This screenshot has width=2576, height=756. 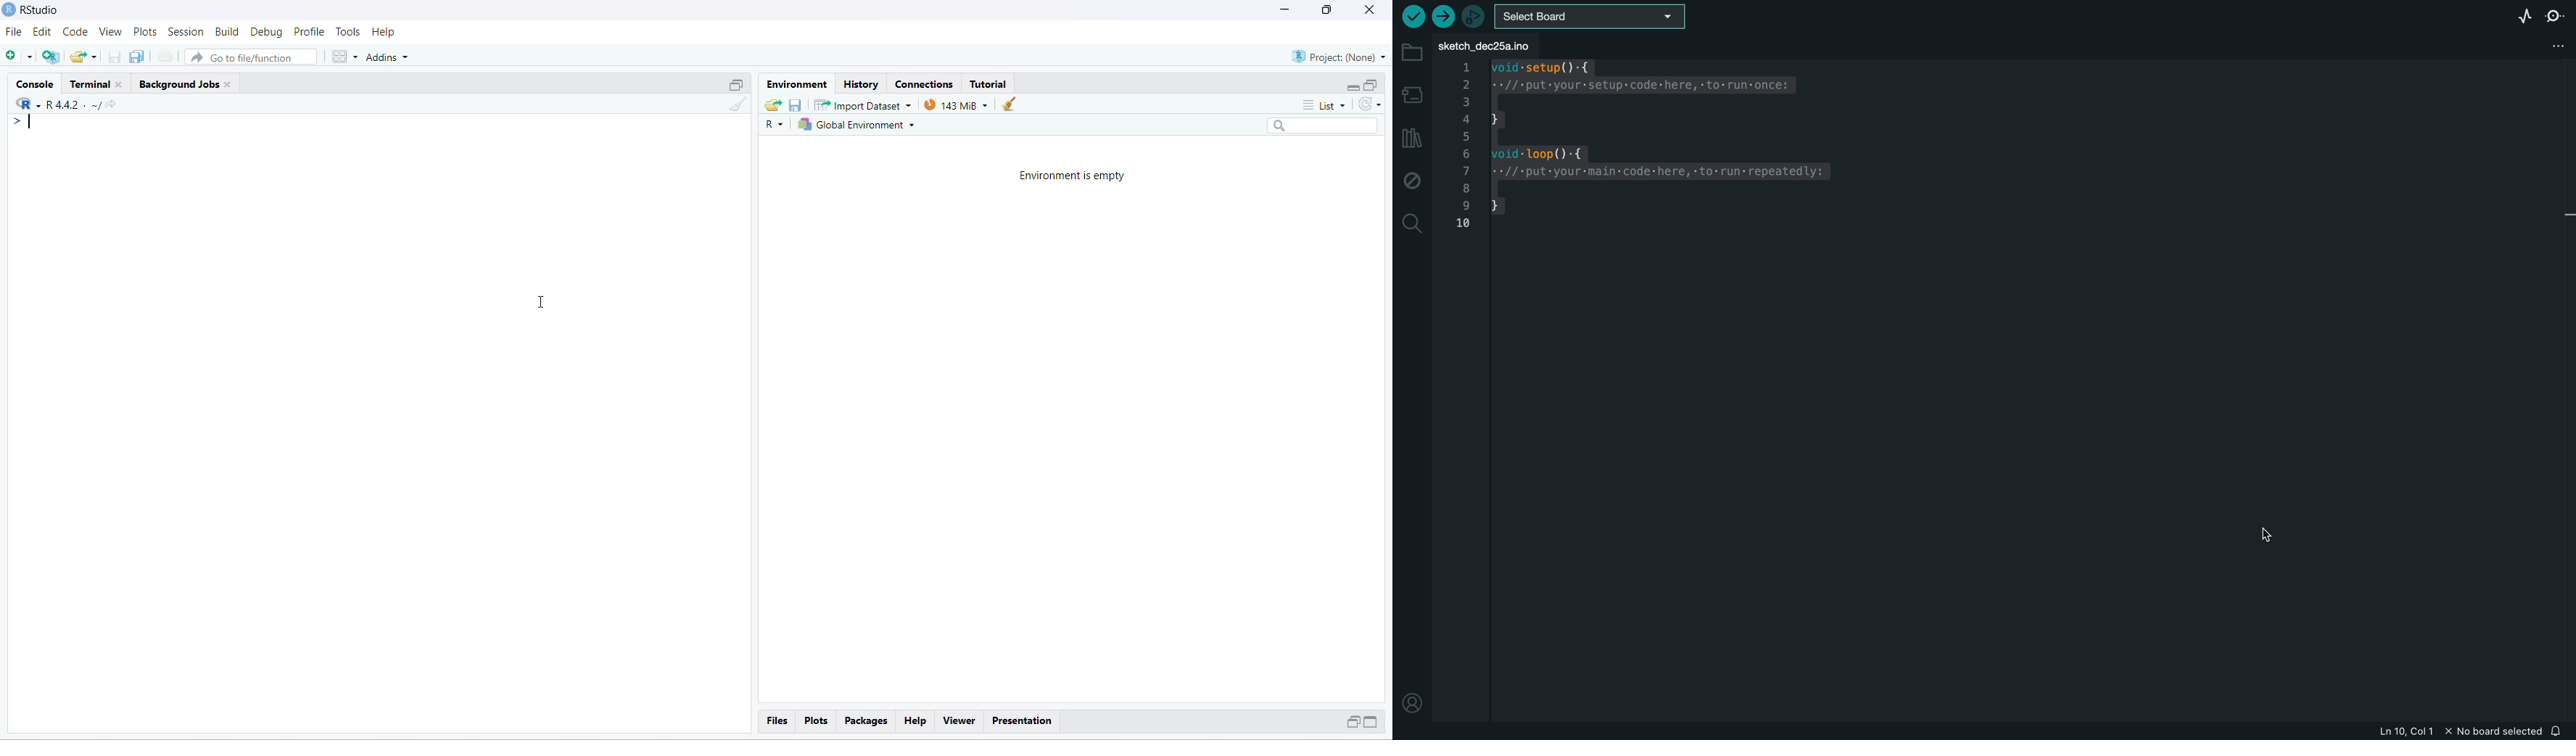 What do you see at coordinates (928, 85) in the screenshot?
I see `Connections ` at bounding box center [928, 85].